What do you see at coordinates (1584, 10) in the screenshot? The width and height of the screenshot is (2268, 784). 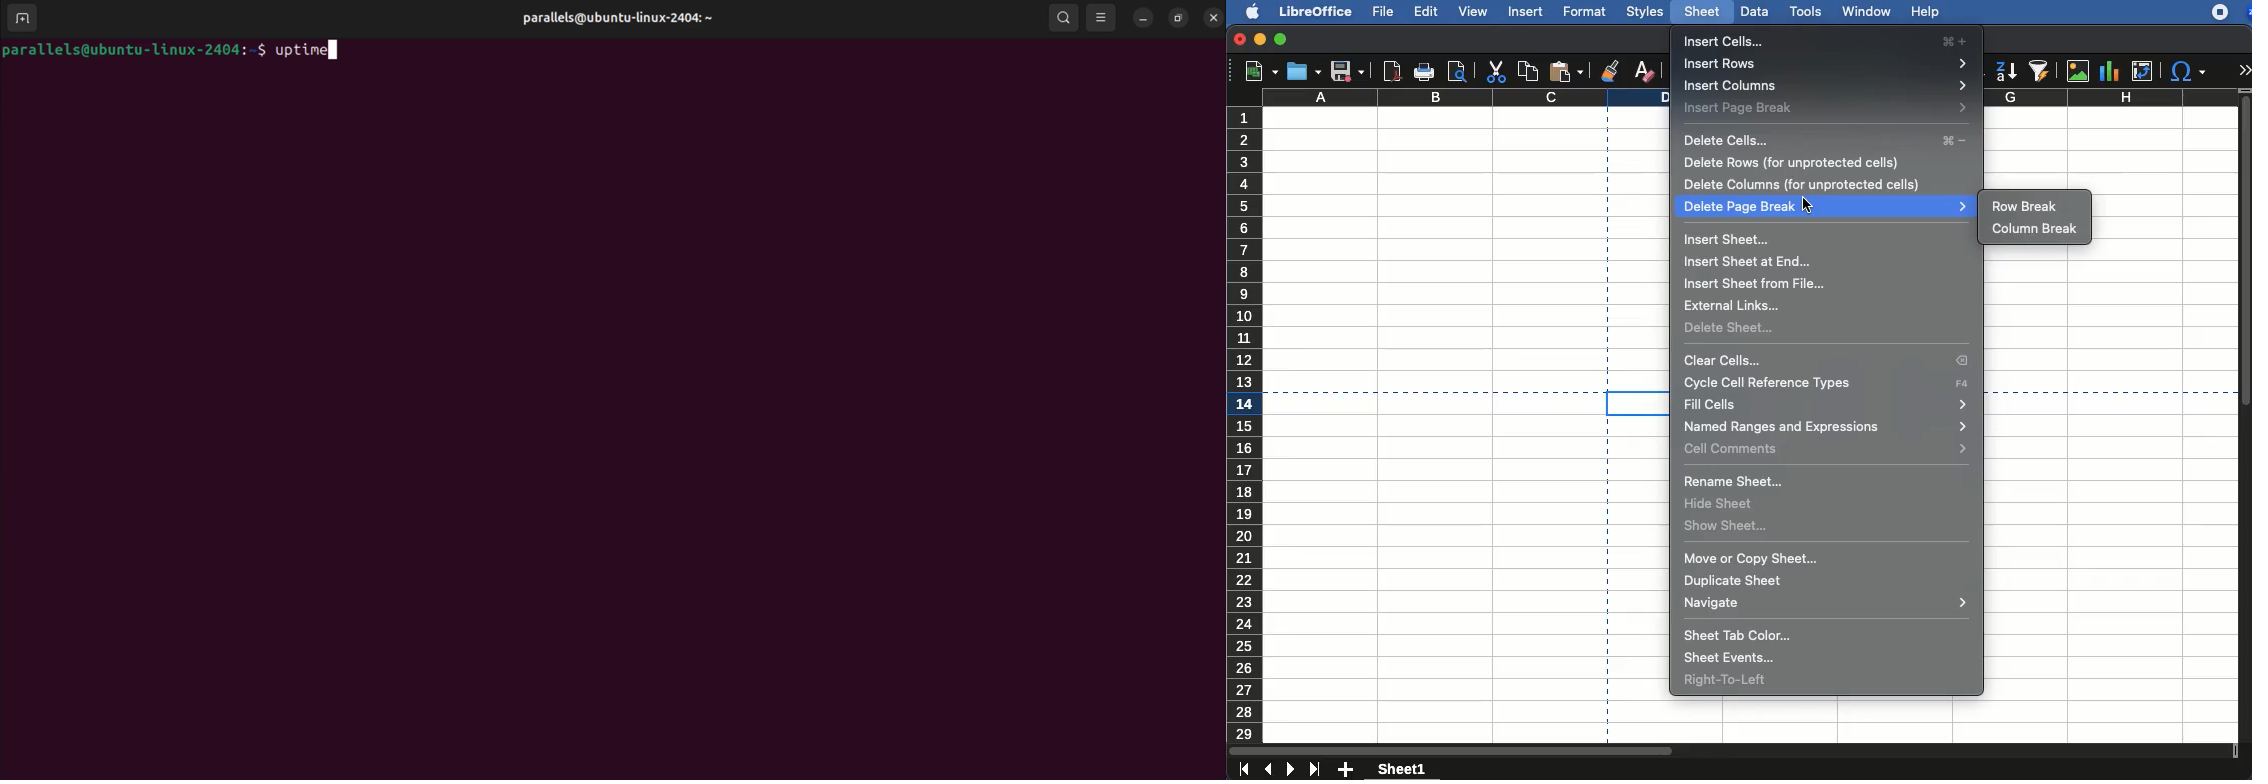 I see `format` at bounding box center [1584, 10].